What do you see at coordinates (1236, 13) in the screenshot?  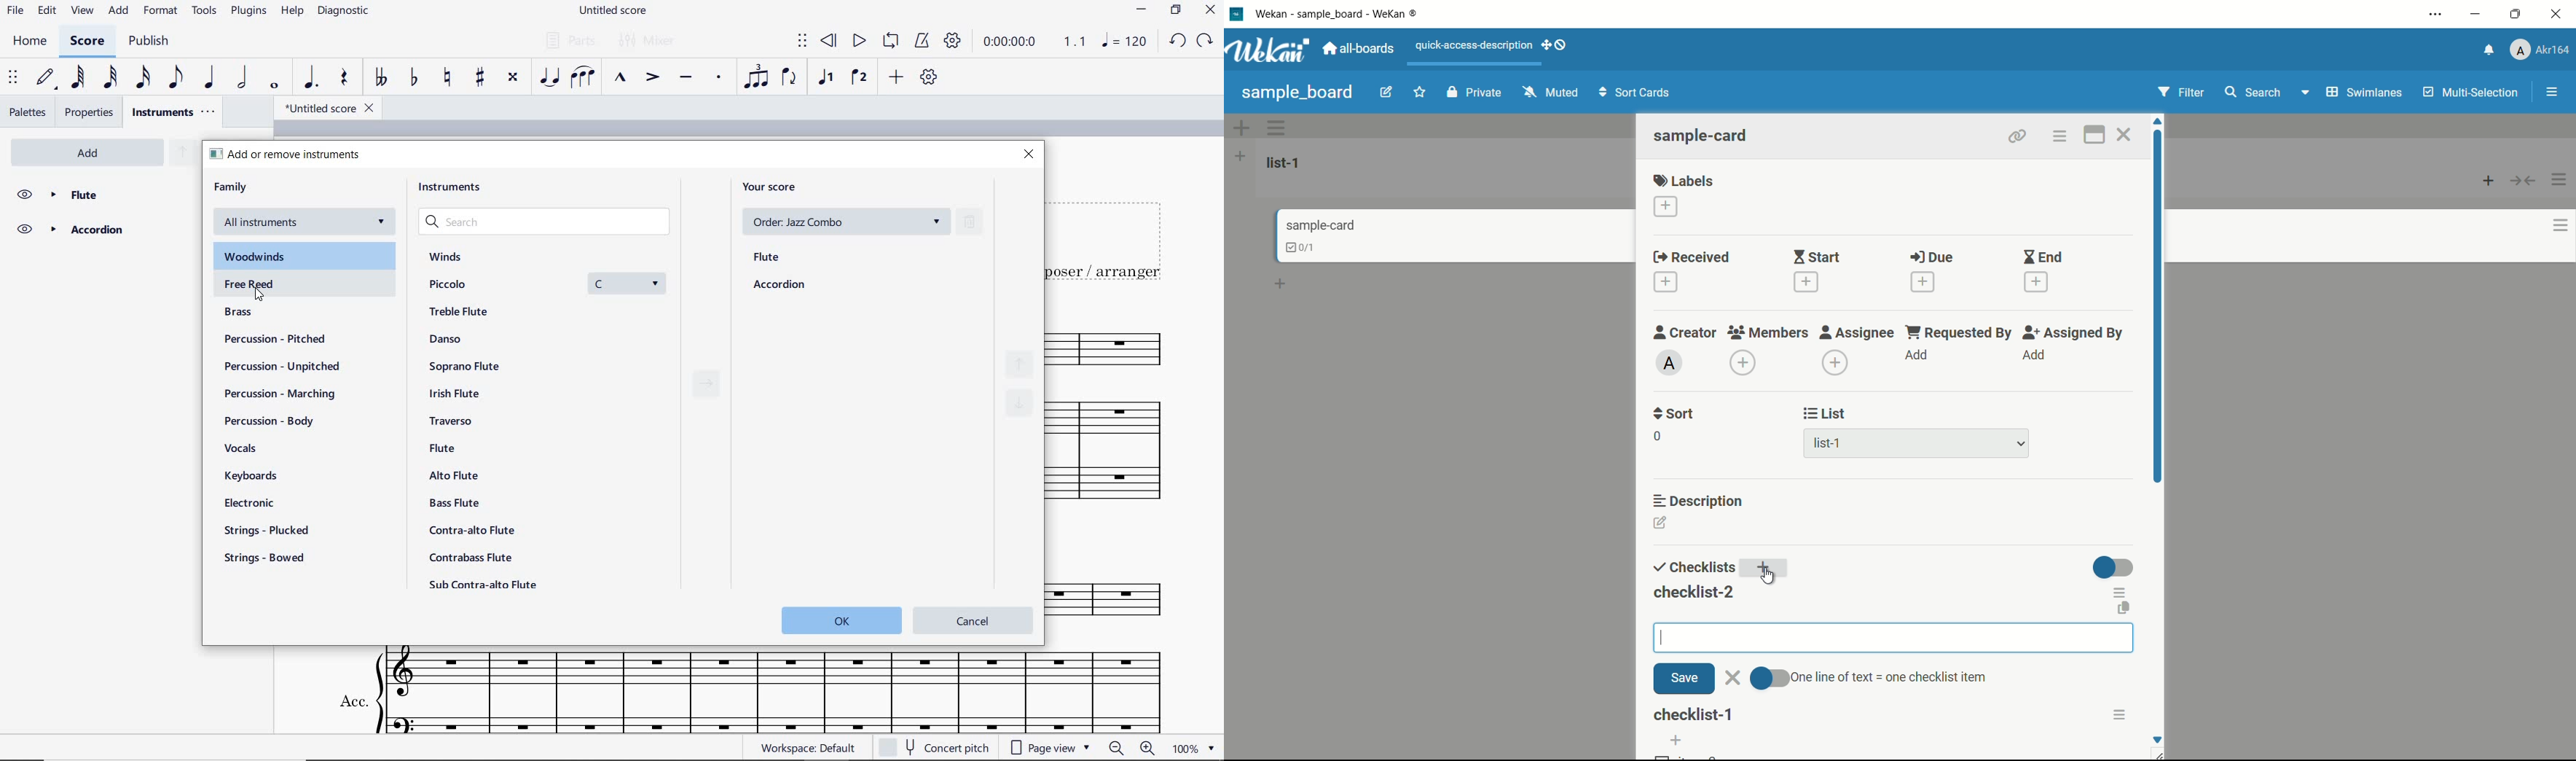 I see `app icon` at bounding box center [1236, 13].